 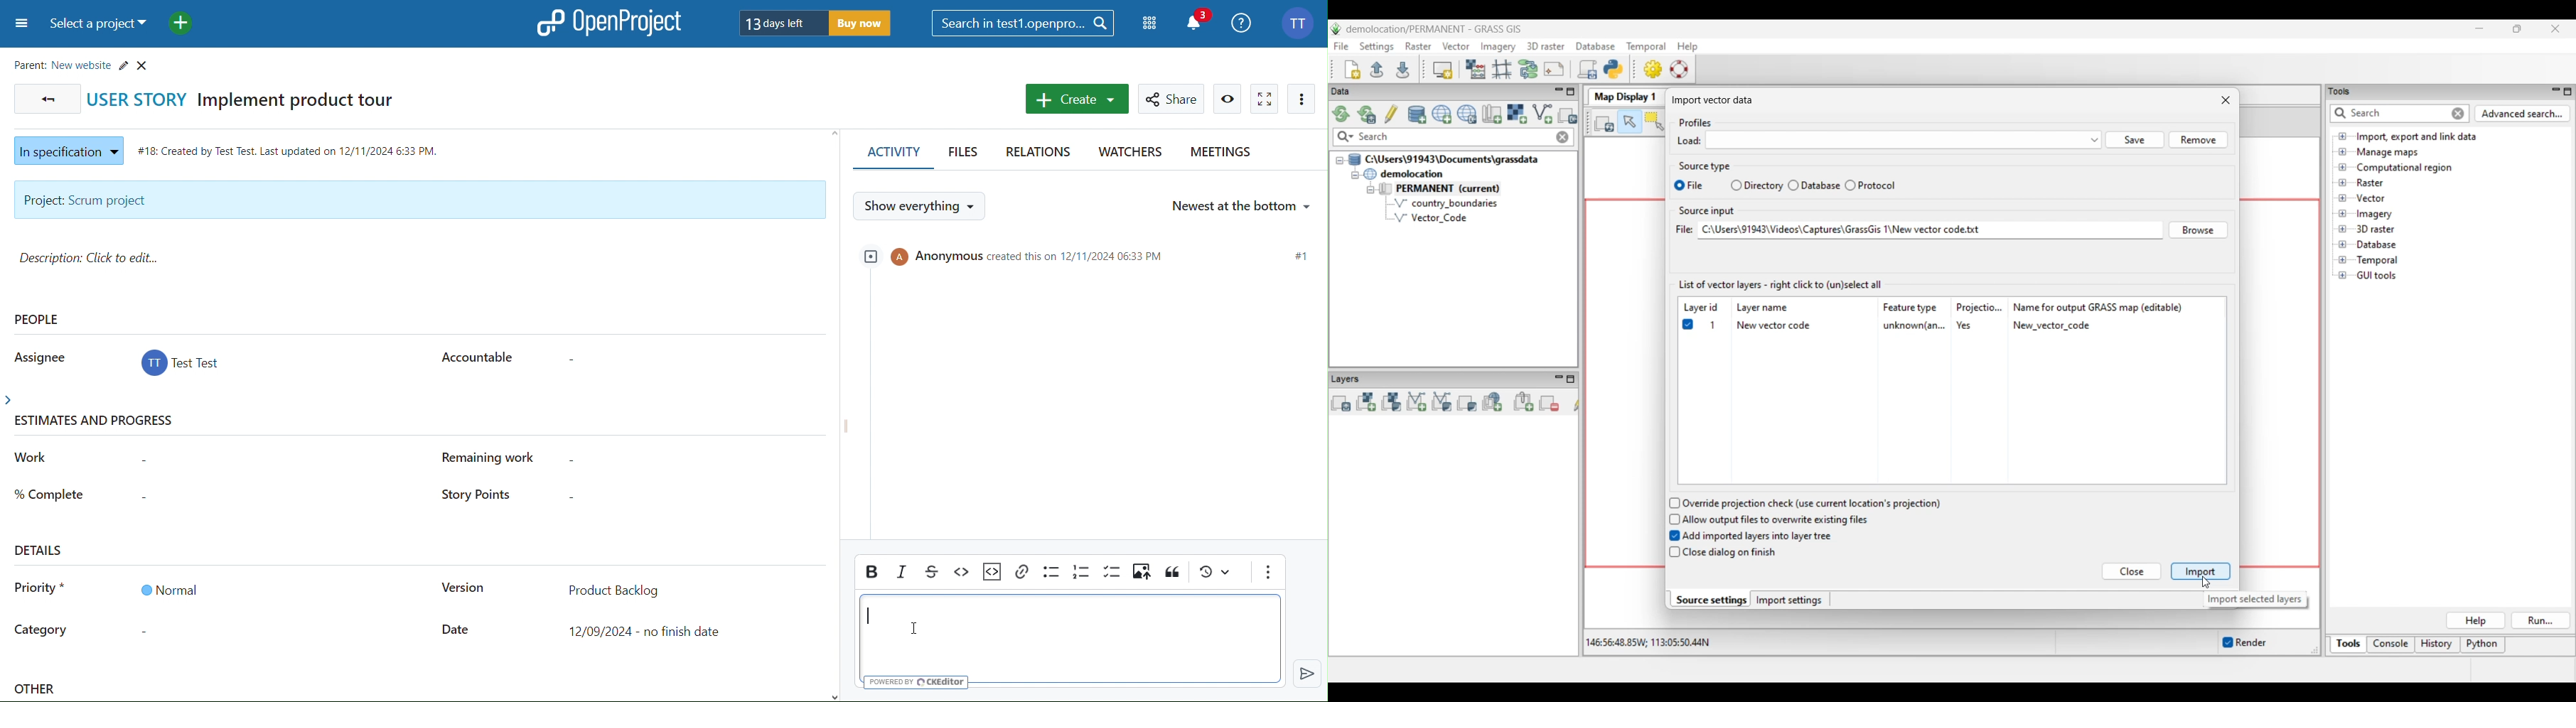 I want to click on Parent new website, so click(x=85, y=63).